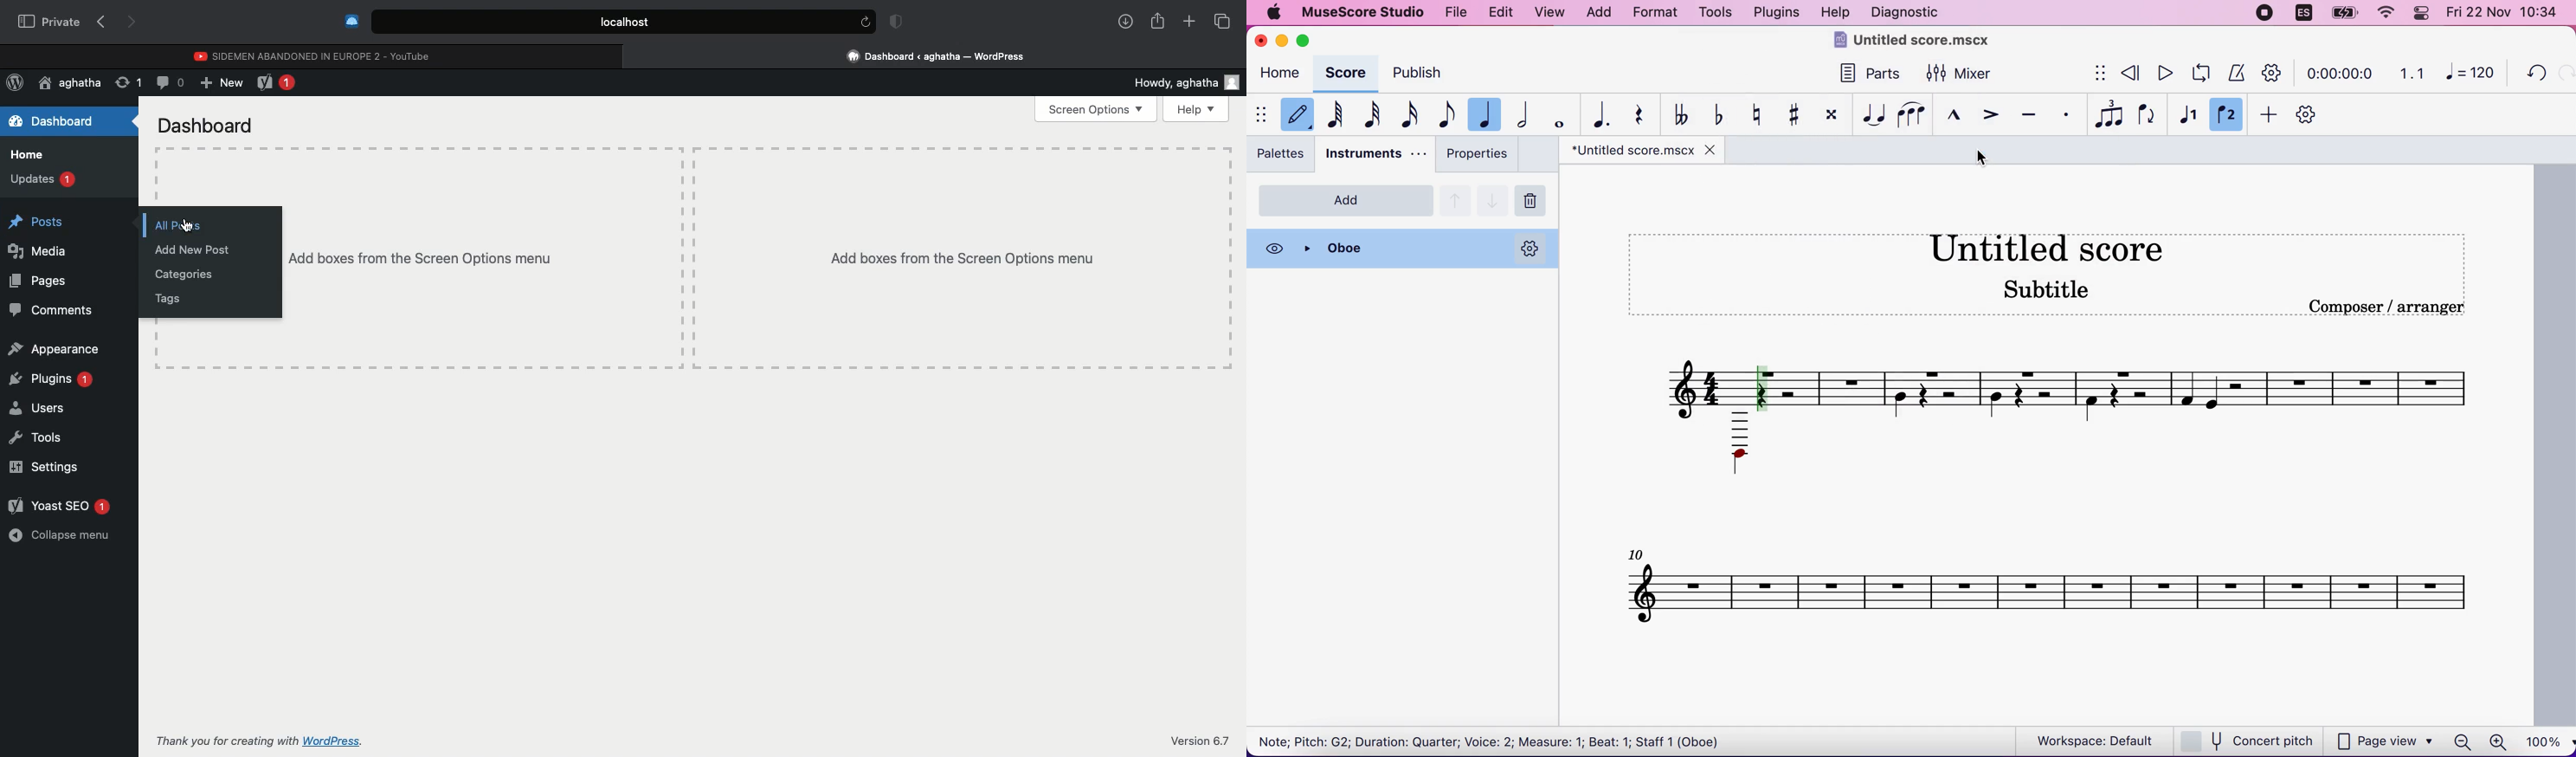  I want to click on Tools, so click(35, 439).